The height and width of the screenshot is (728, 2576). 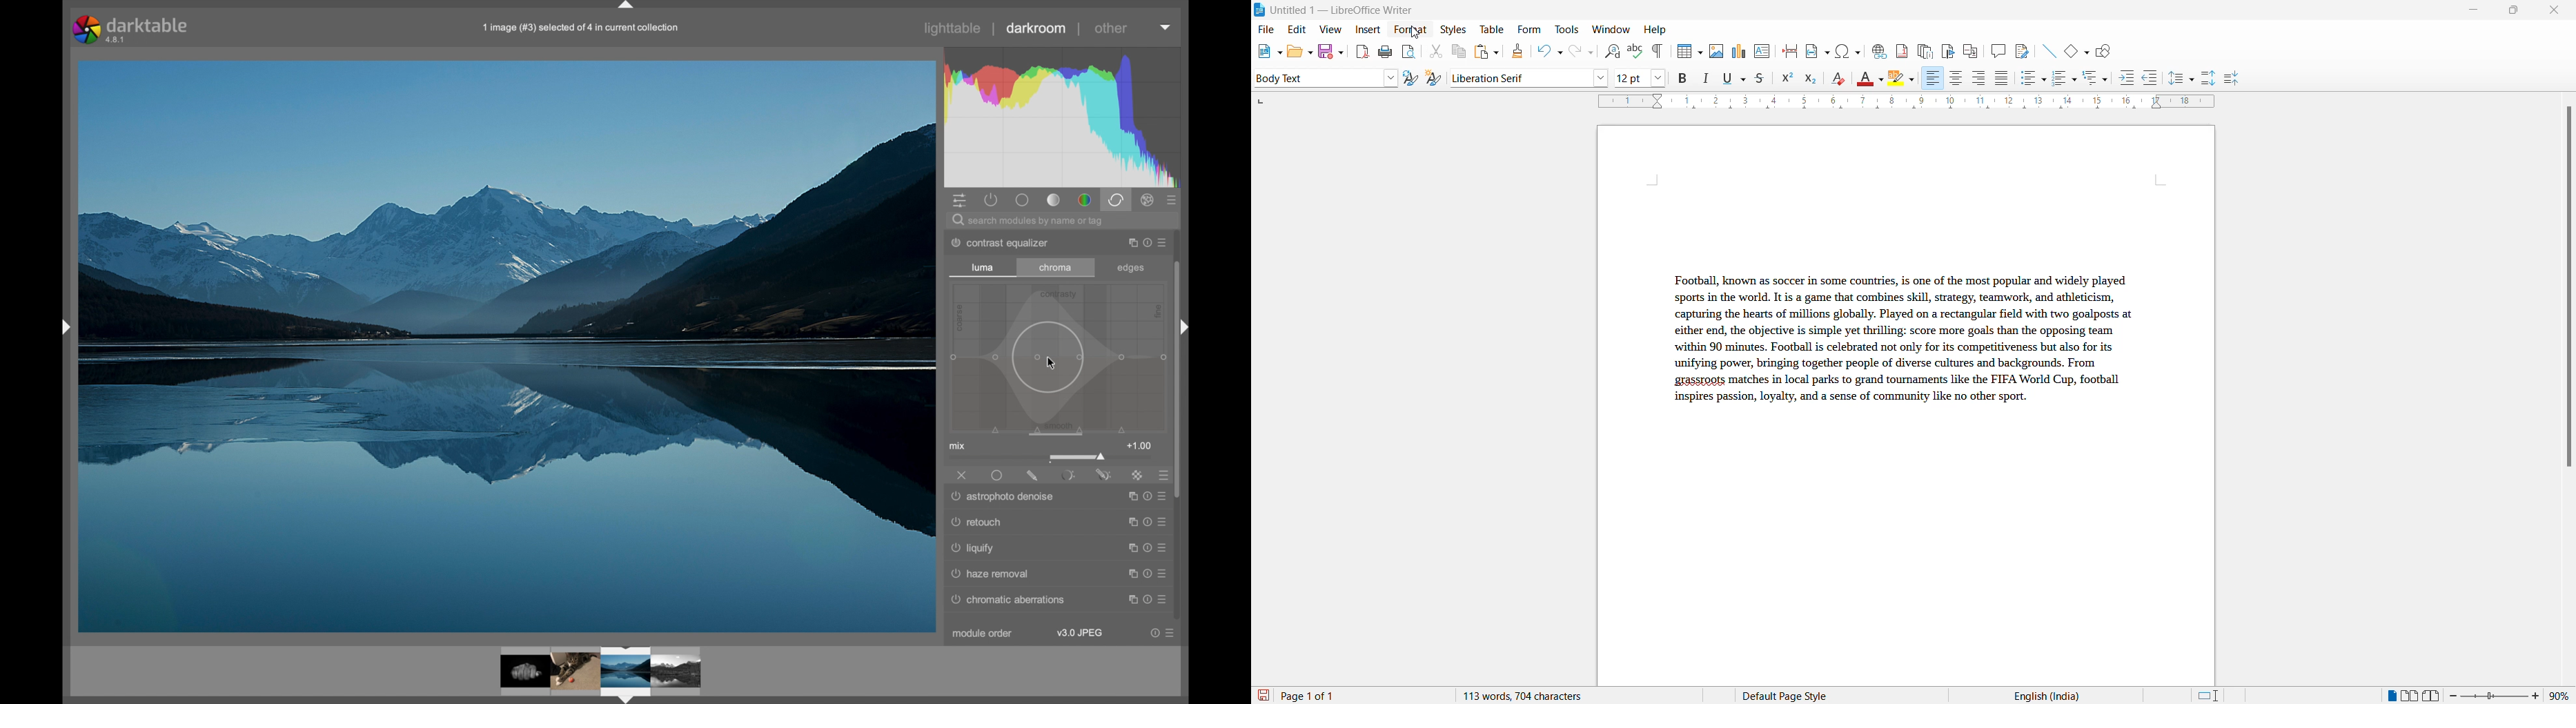 What do you see at coordinates (1054, 201) in the screenshot?
I see `tone` at bounding box center [1054, 201].